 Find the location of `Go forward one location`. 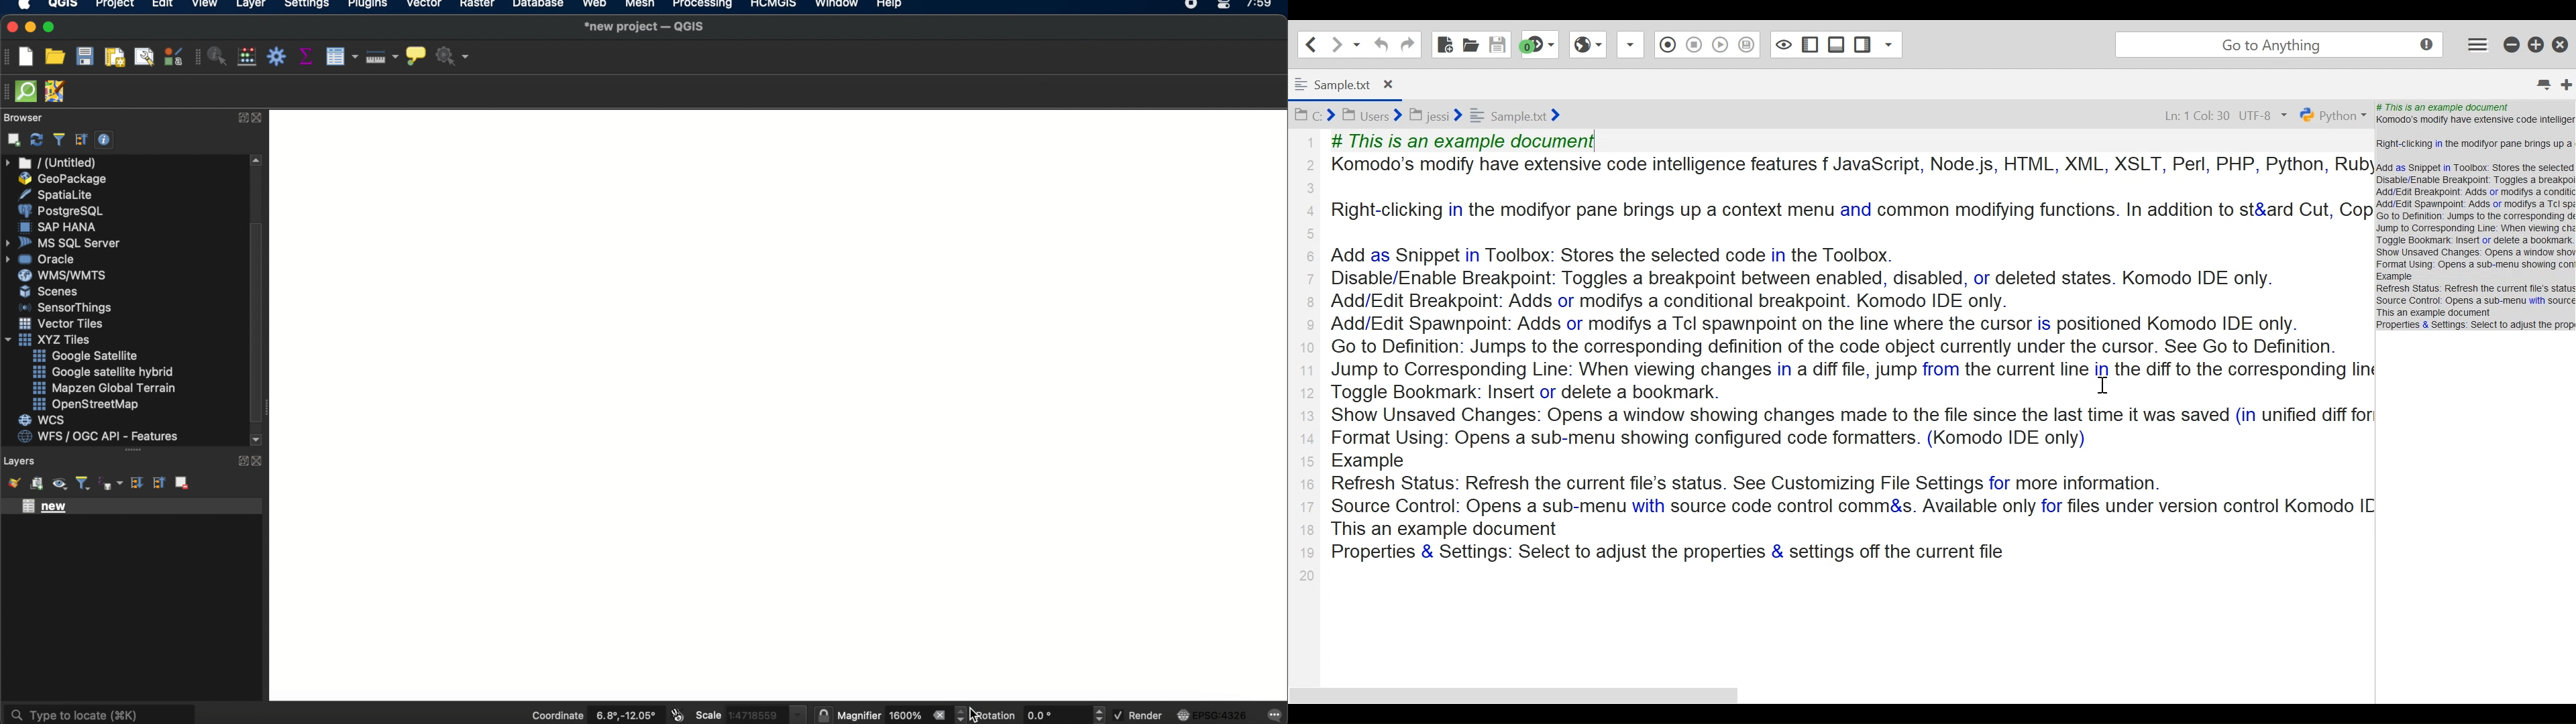

Go forward one location is located at coordinates (1336, 43).